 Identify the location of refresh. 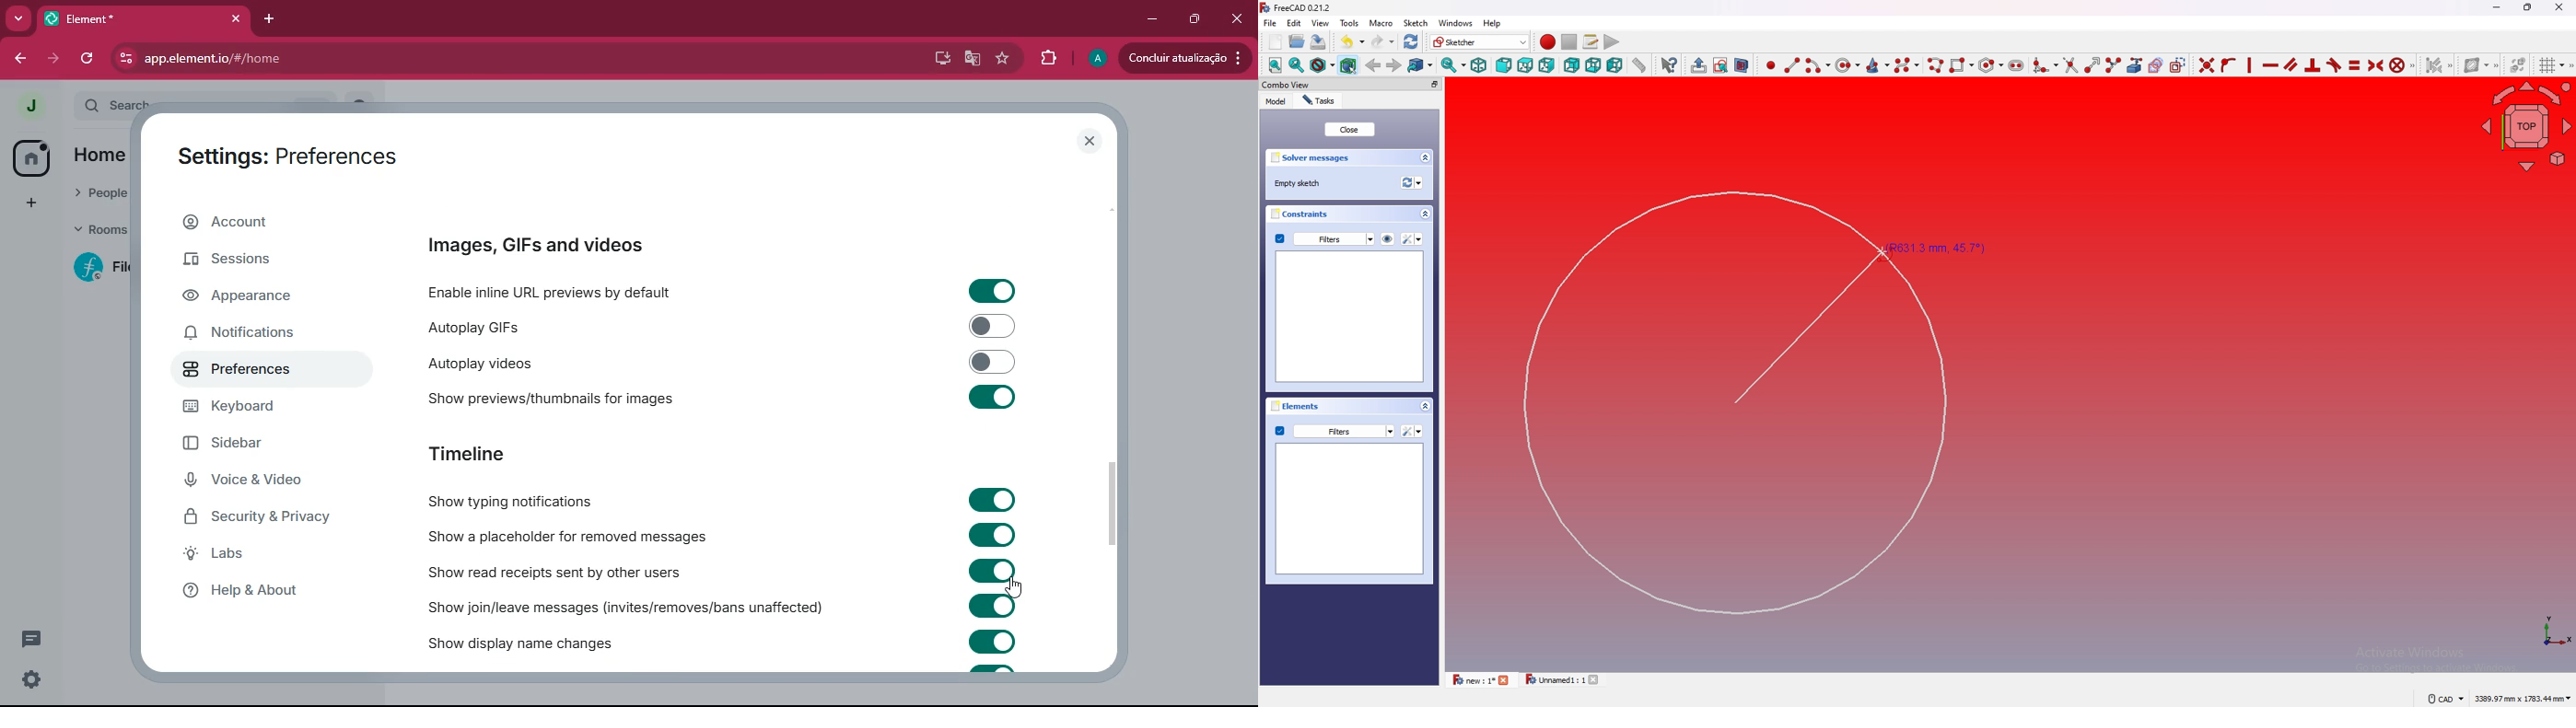
(1412, 42).